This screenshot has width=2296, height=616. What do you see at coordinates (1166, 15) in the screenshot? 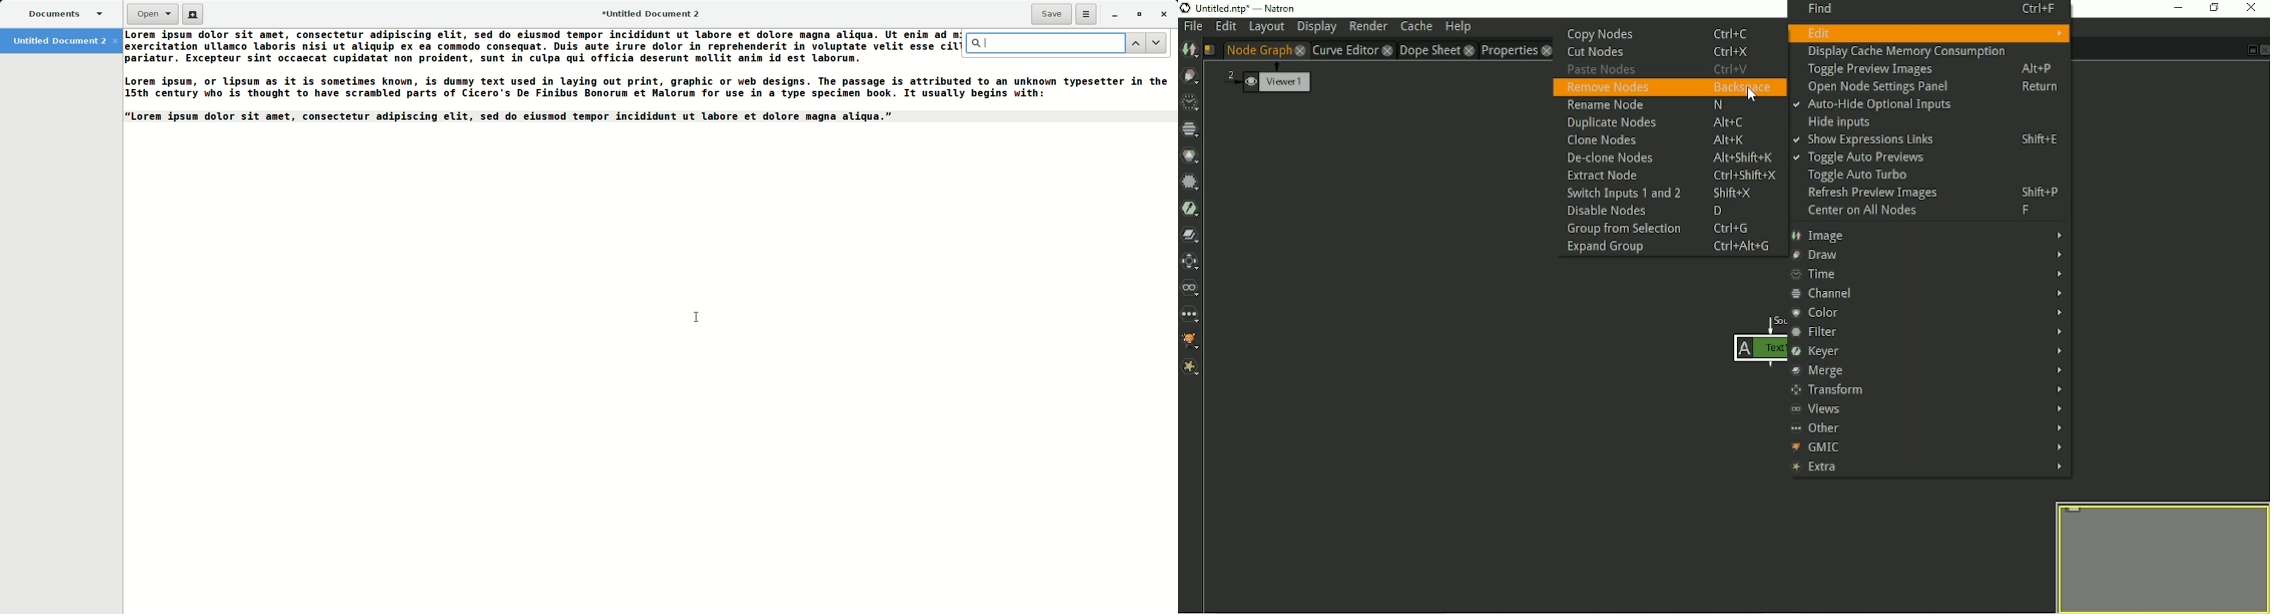
I see `Close` at bounding box center [1166, 15].